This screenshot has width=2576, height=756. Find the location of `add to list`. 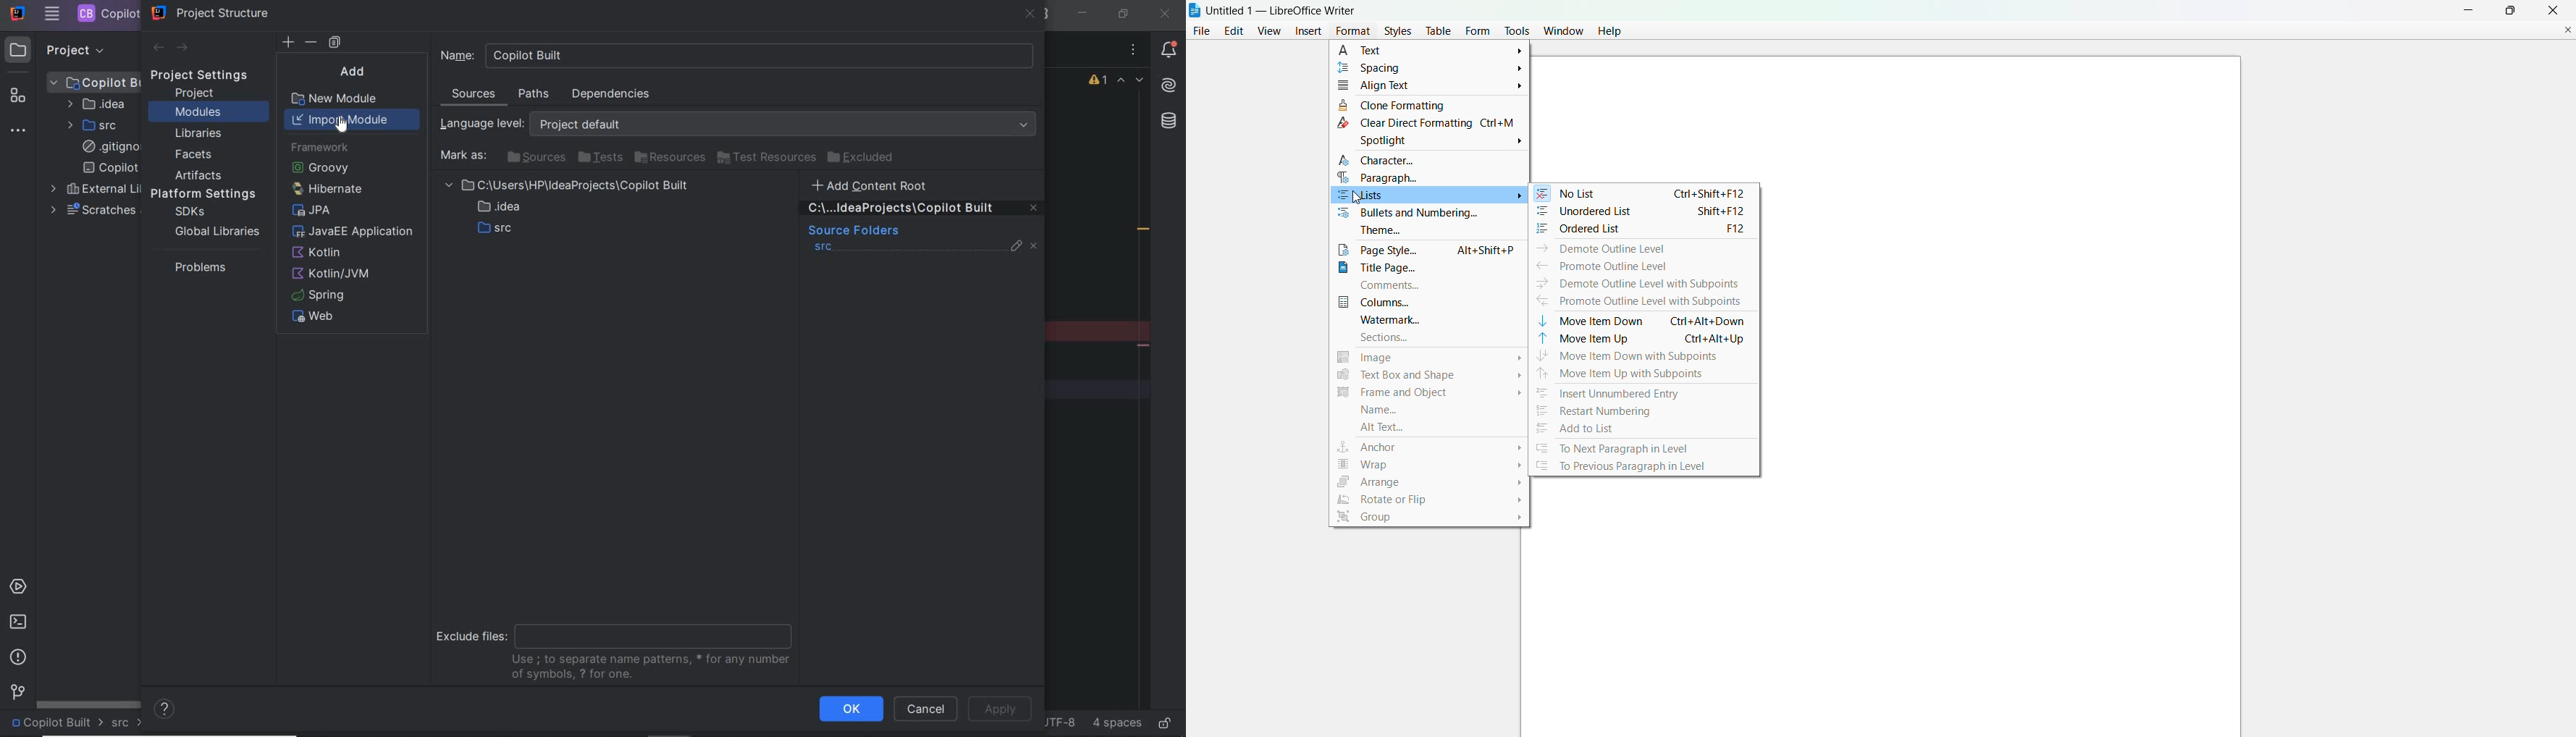

add to list is located at coordinates (1578, 428).